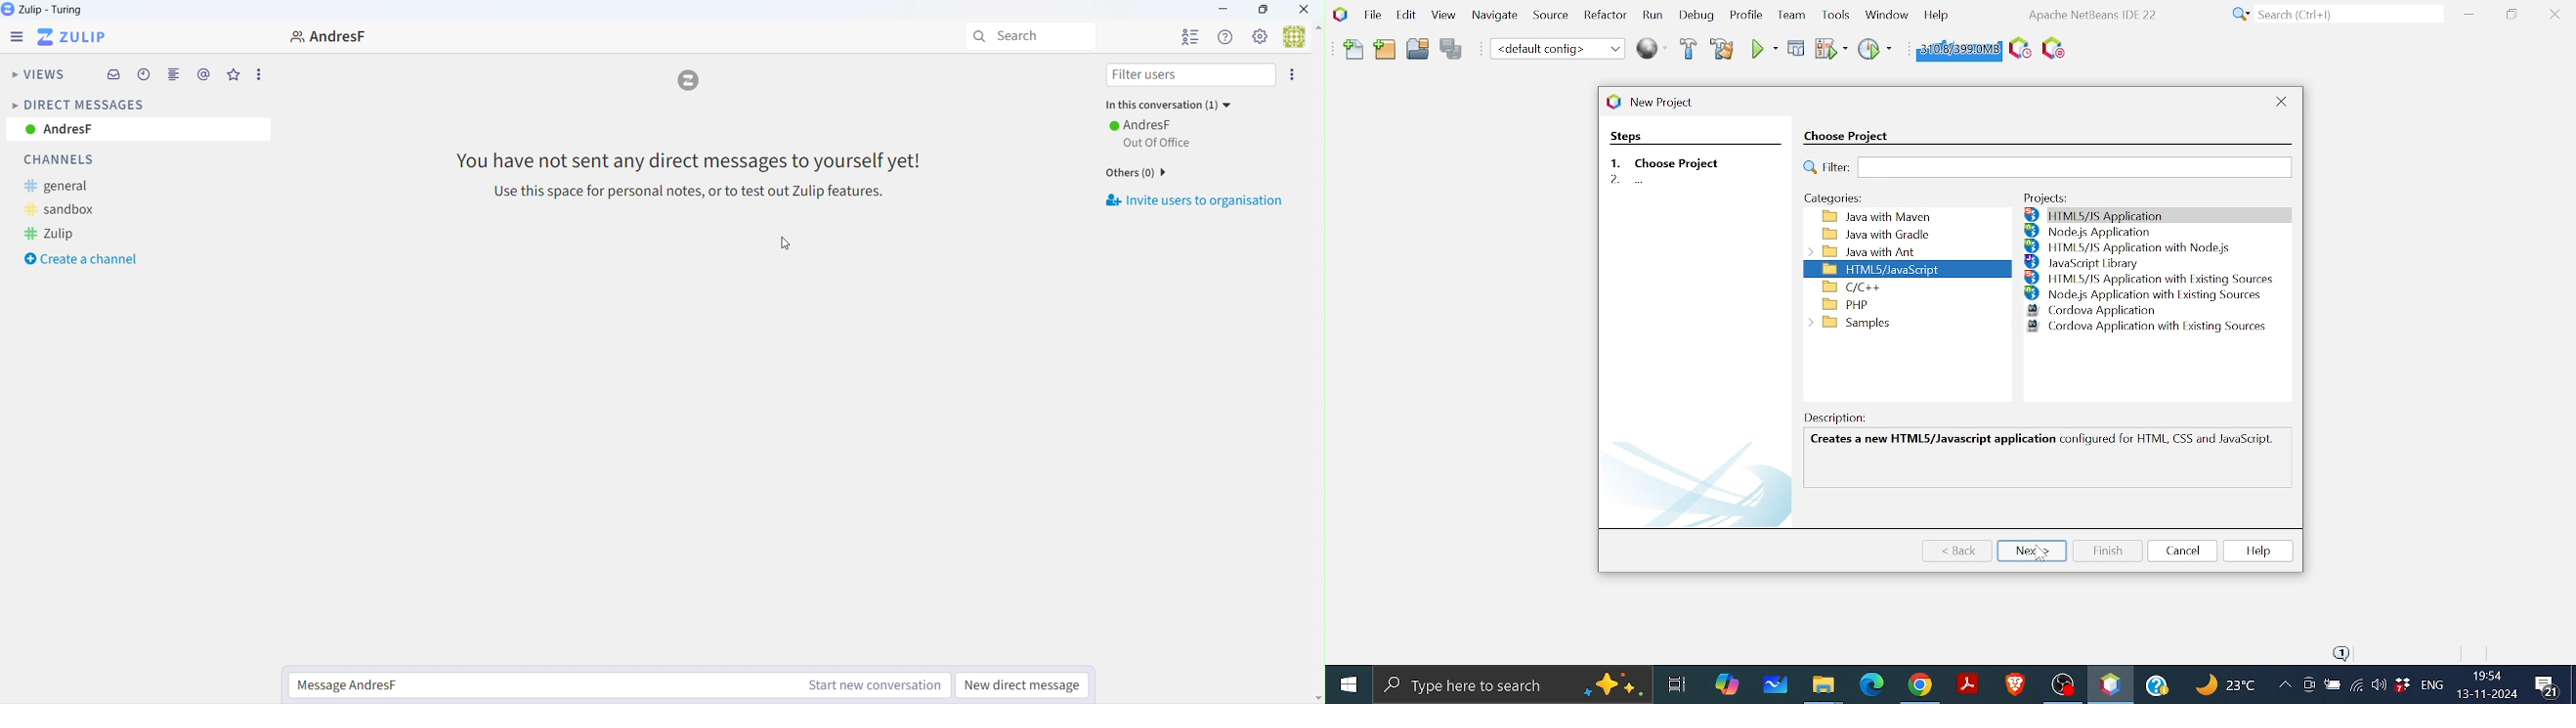 This screenshot has height=728, width=2576. What do you see at coordinates (788, 242) in the screenshot?
I see `cursor` at bounding box center [788, 242].